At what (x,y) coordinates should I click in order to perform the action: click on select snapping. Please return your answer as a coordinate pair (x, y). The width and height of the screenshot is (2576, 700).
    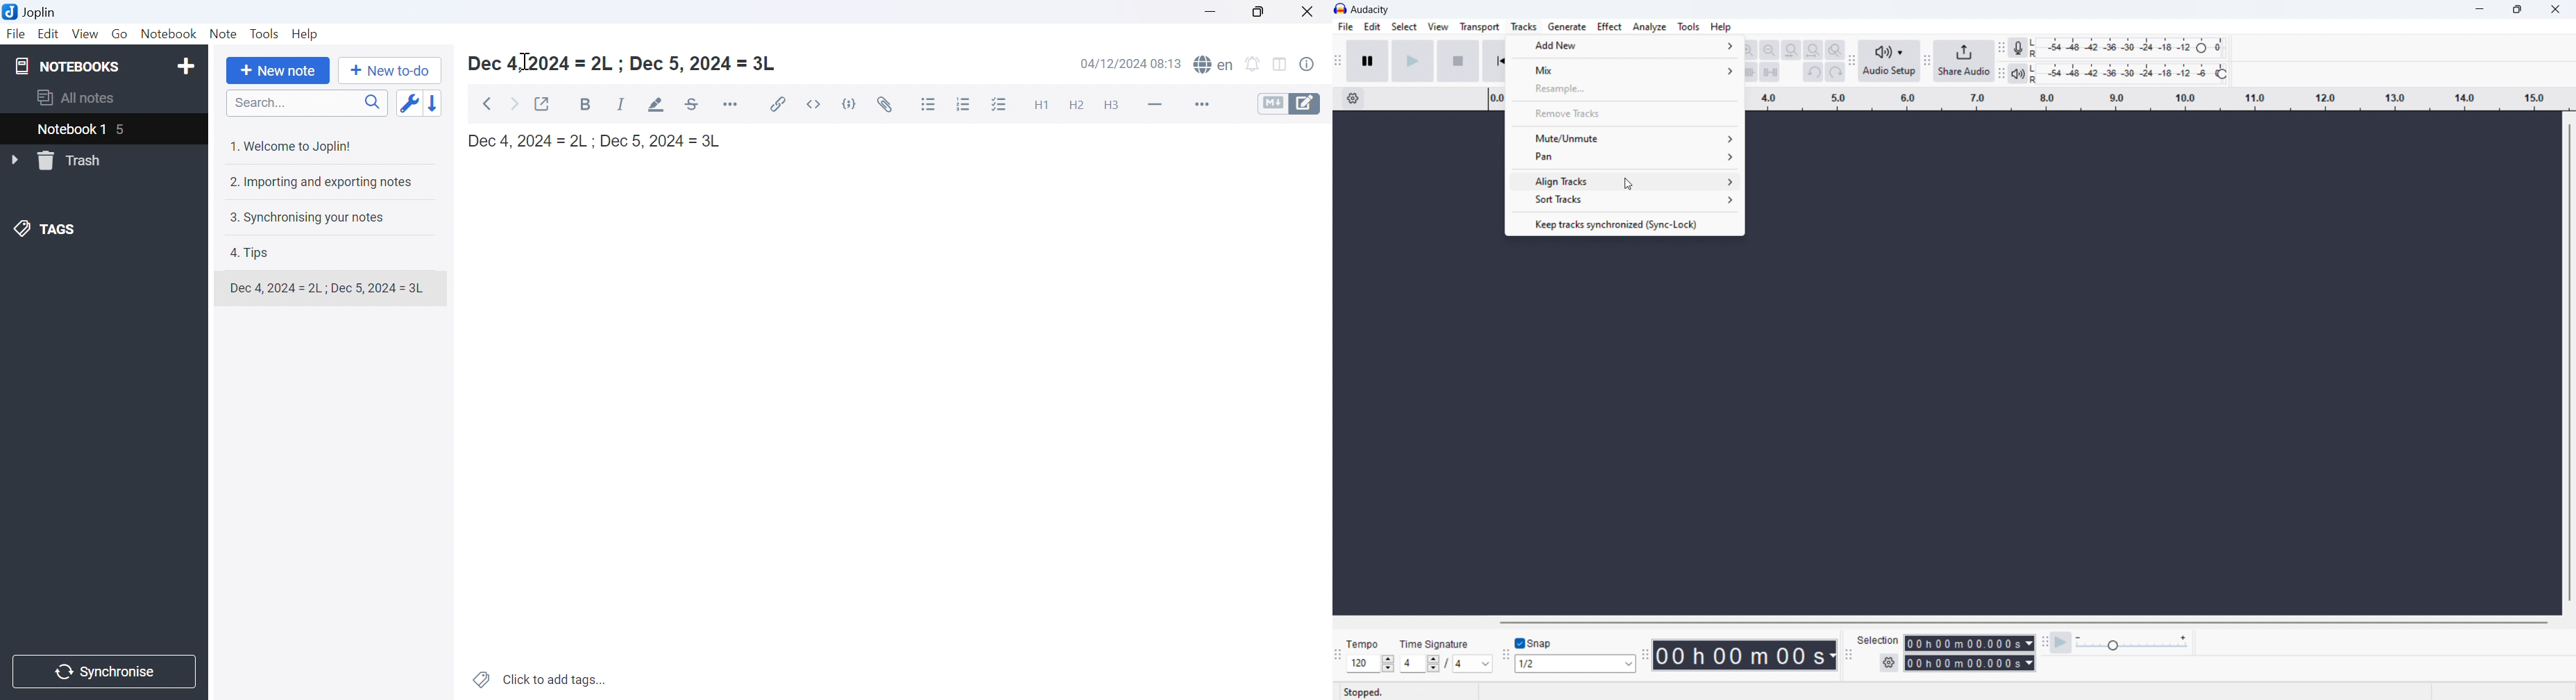
    Looking at the image, I should click on (1575, 664).